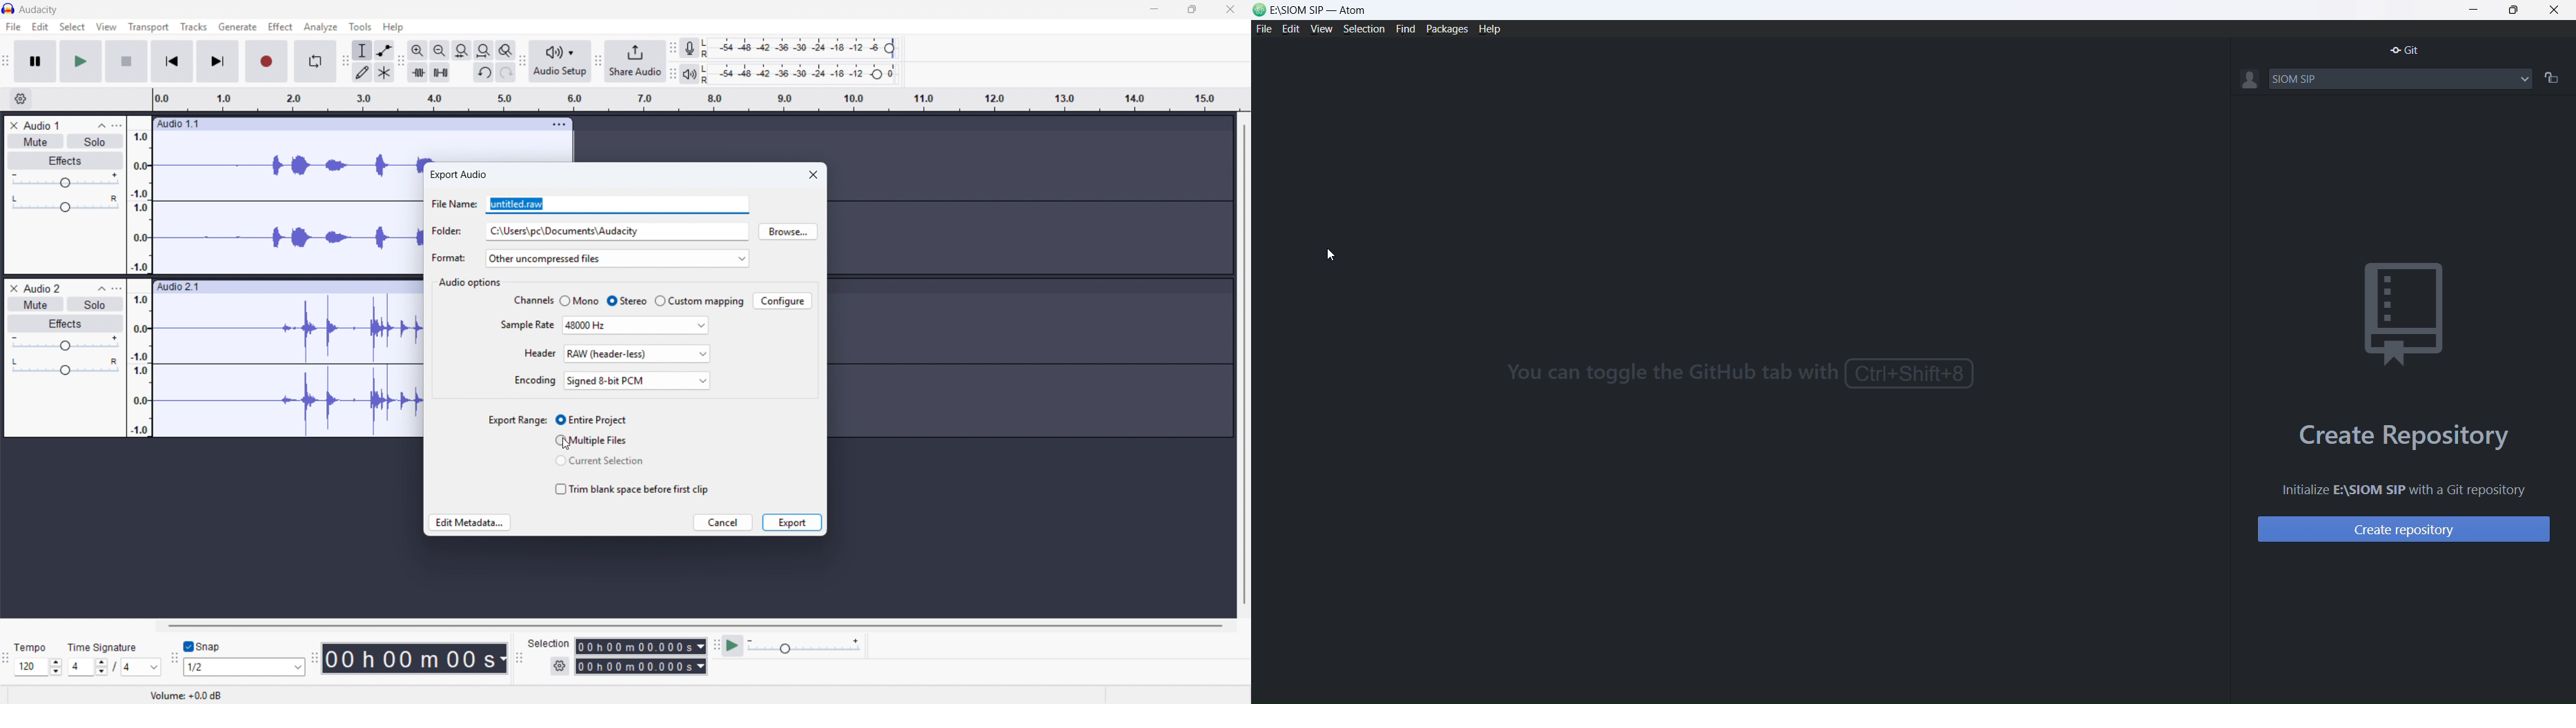  Describe the element at coordinates (567, 444) in the screenshot. I see `cursor ` at that location.